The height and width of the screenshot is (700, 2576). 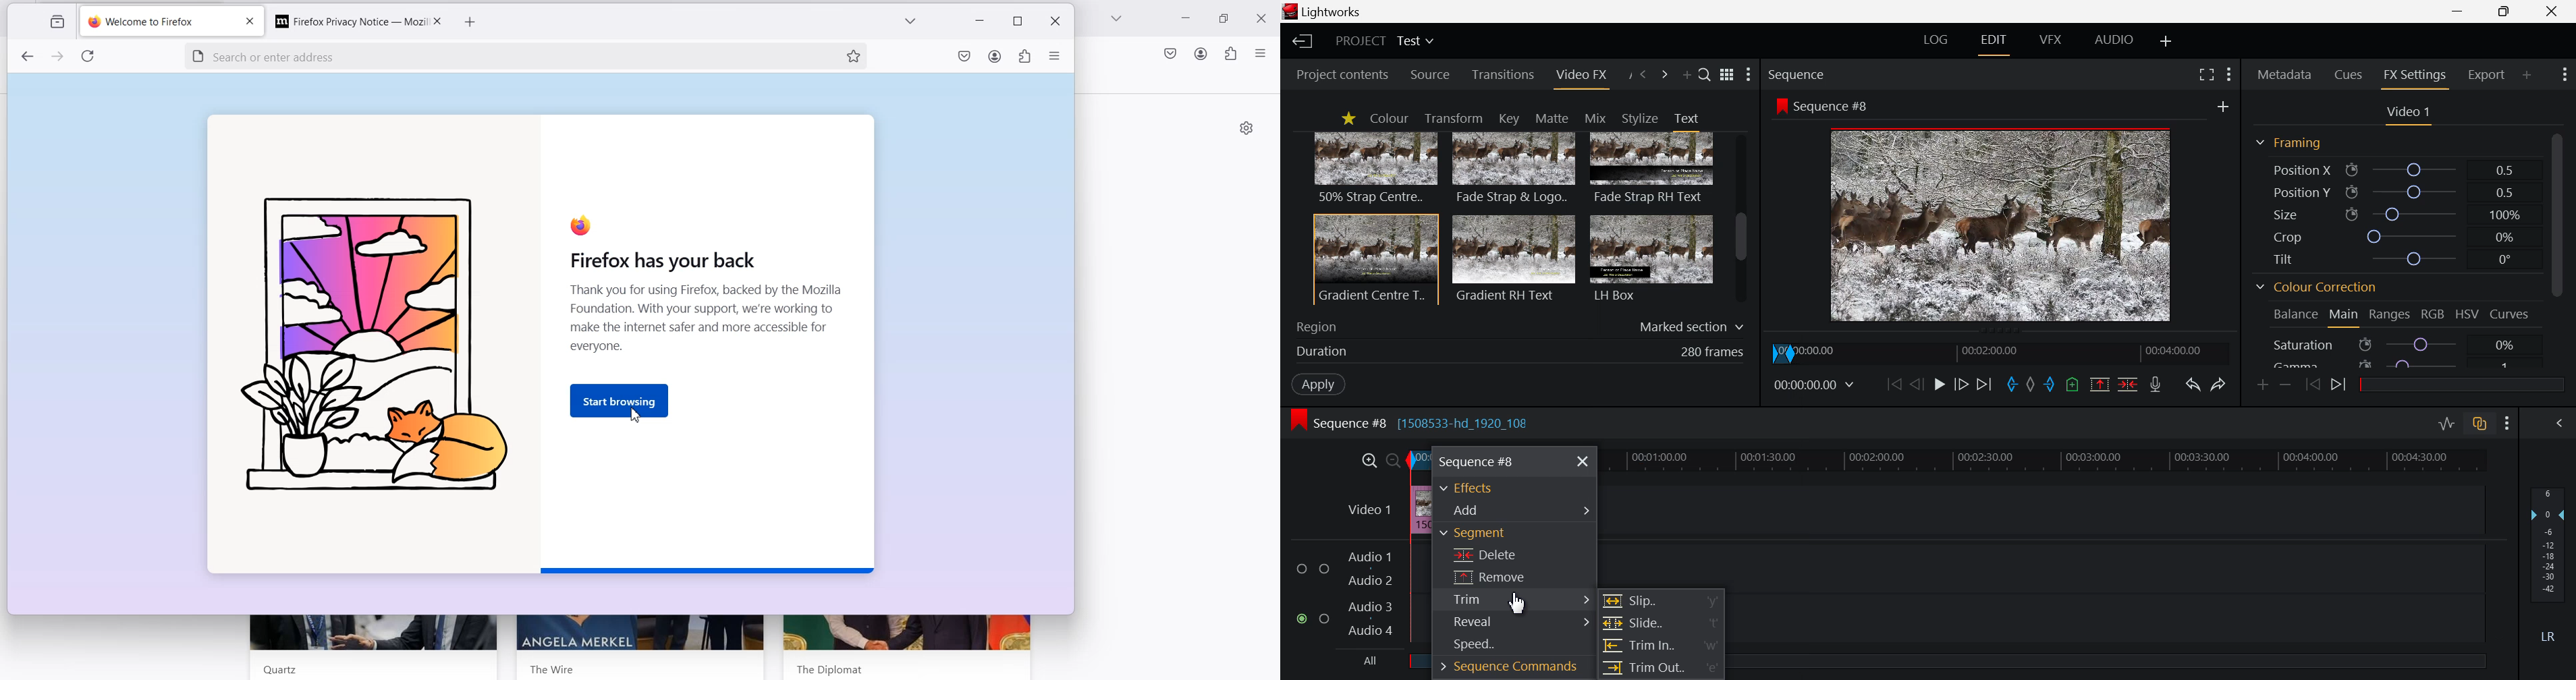 What do you see at coordinates (1960, 382) in the screenshot?
I see `Go Forward` at bounding box center [1960, 382].